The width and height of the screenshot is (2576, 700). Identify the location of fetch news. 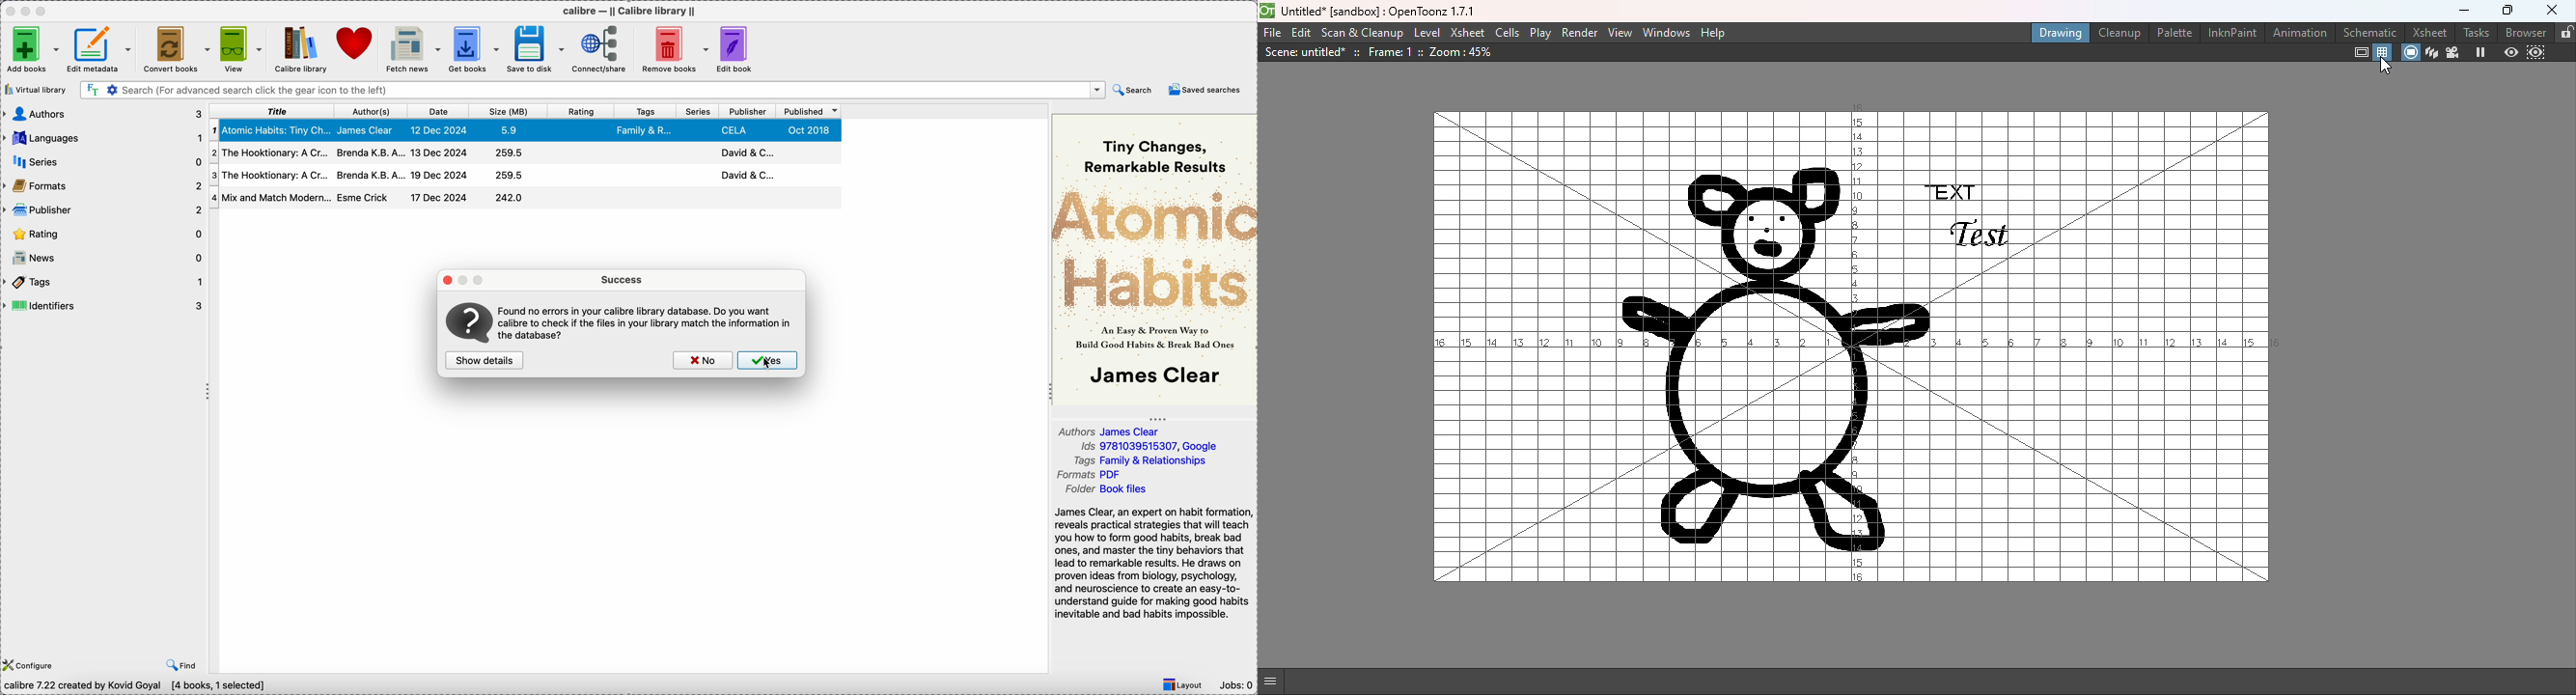
(412, 49).